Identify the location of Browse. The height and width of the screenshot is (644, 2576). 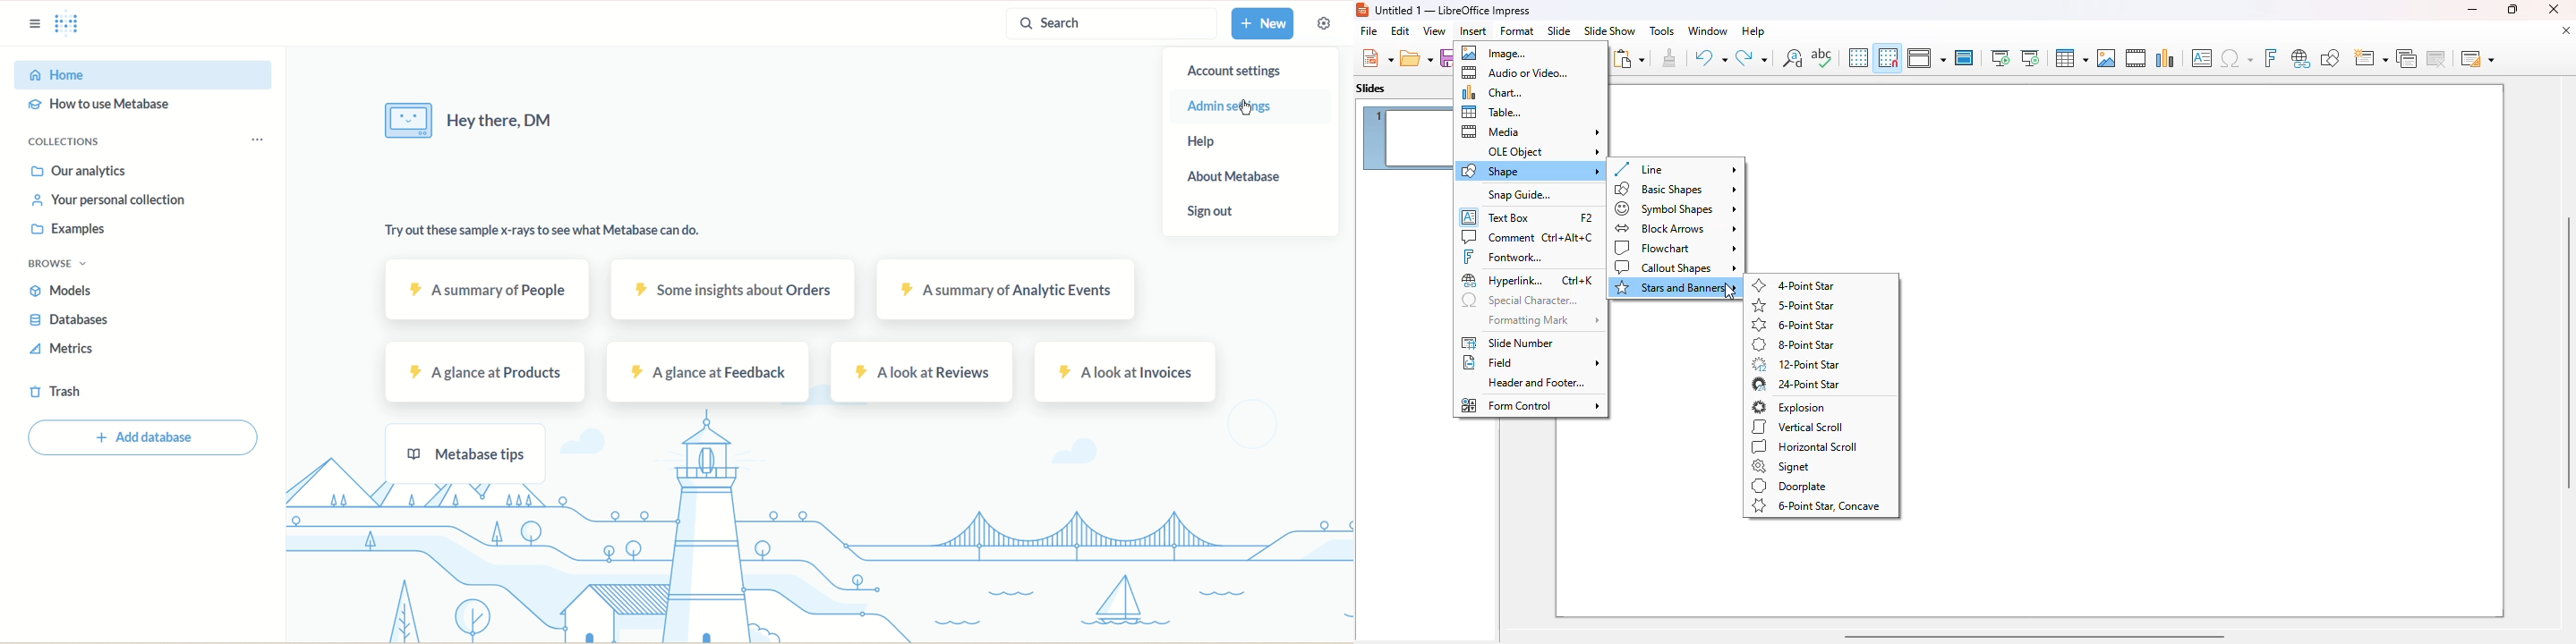
(50, 261).